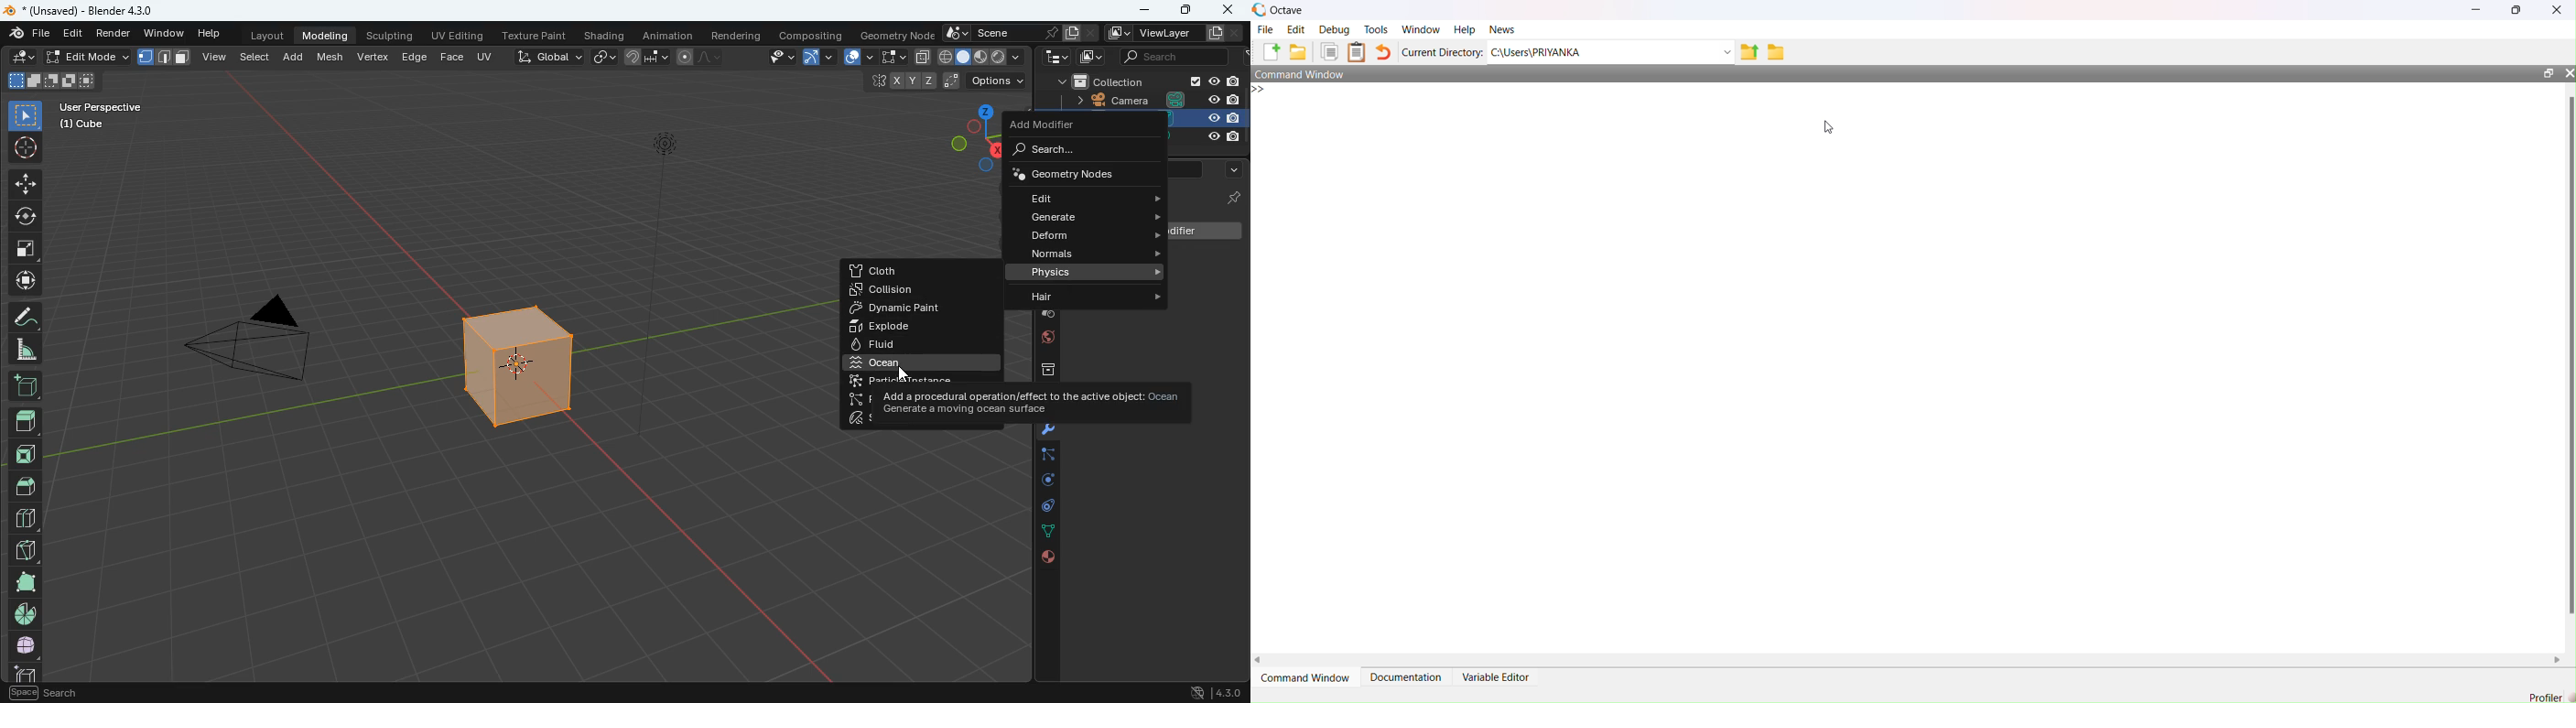  Describe the element at coordinates (29, 33) in the screenshot. I see `file` at that location.